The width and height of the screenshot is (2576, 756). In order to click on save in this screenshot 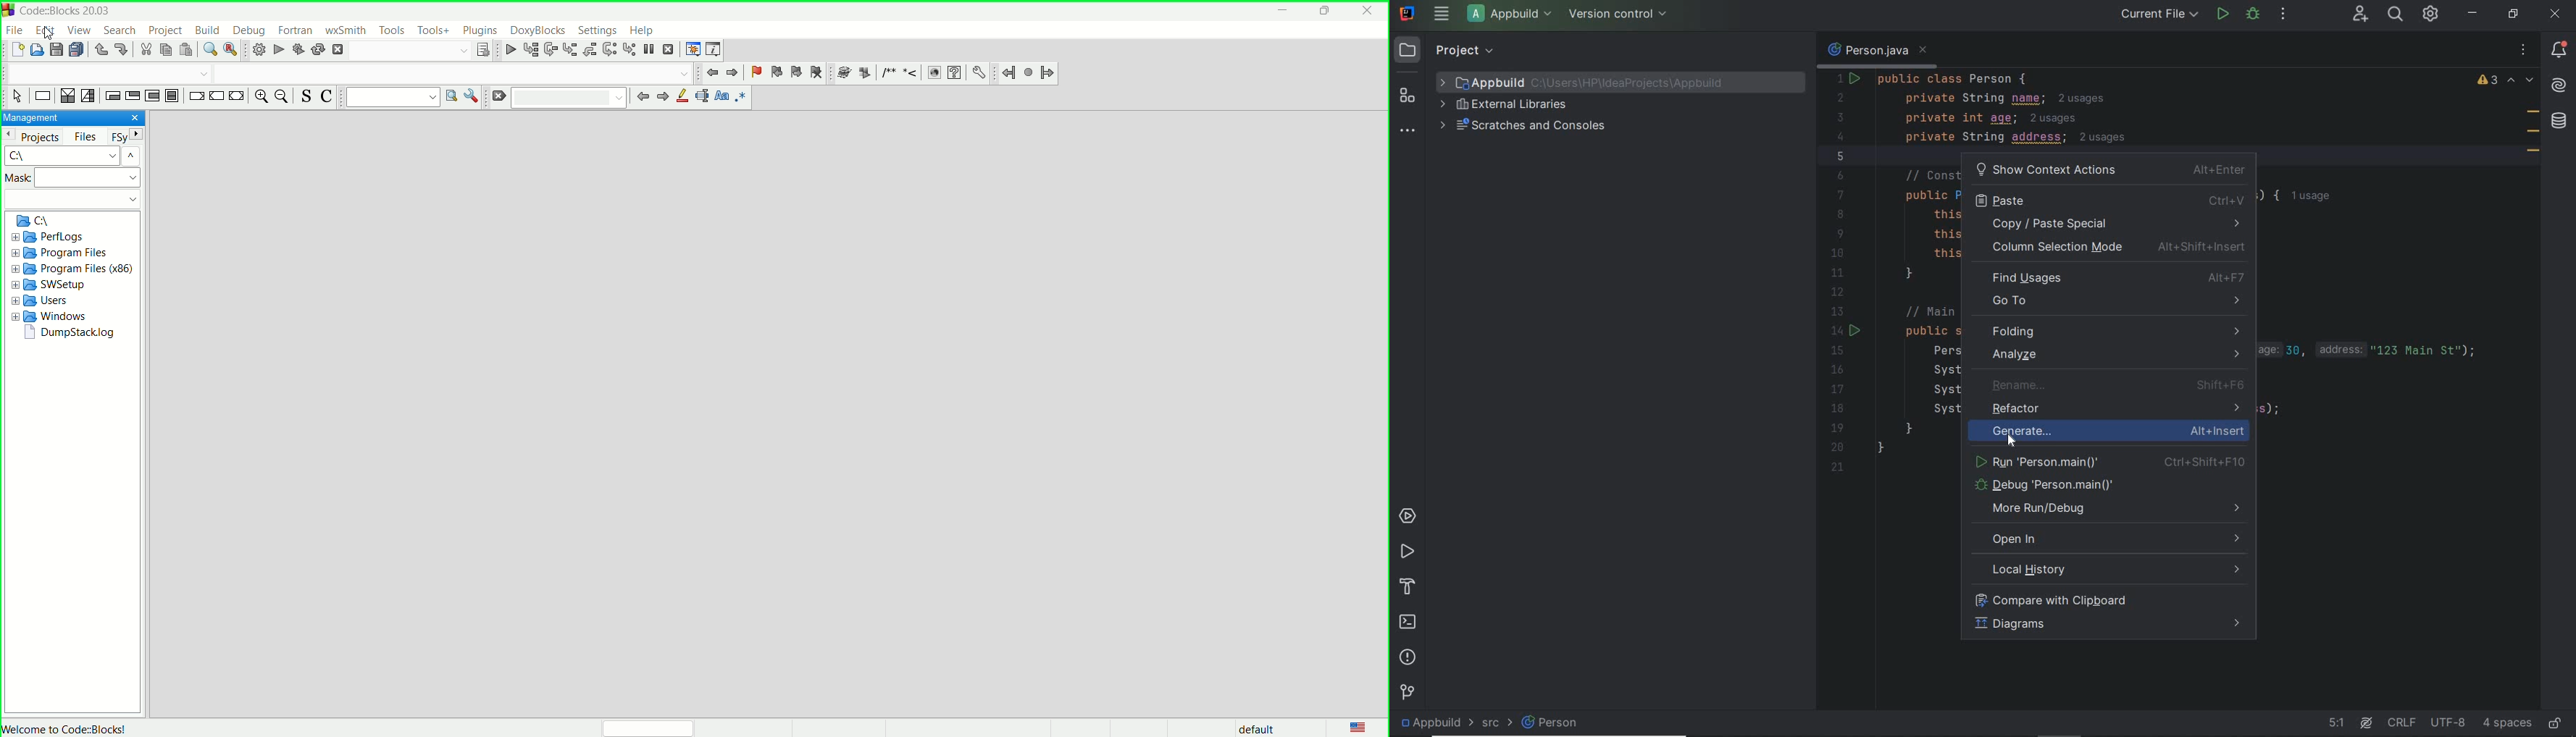, I will do `click(58, 51)`.